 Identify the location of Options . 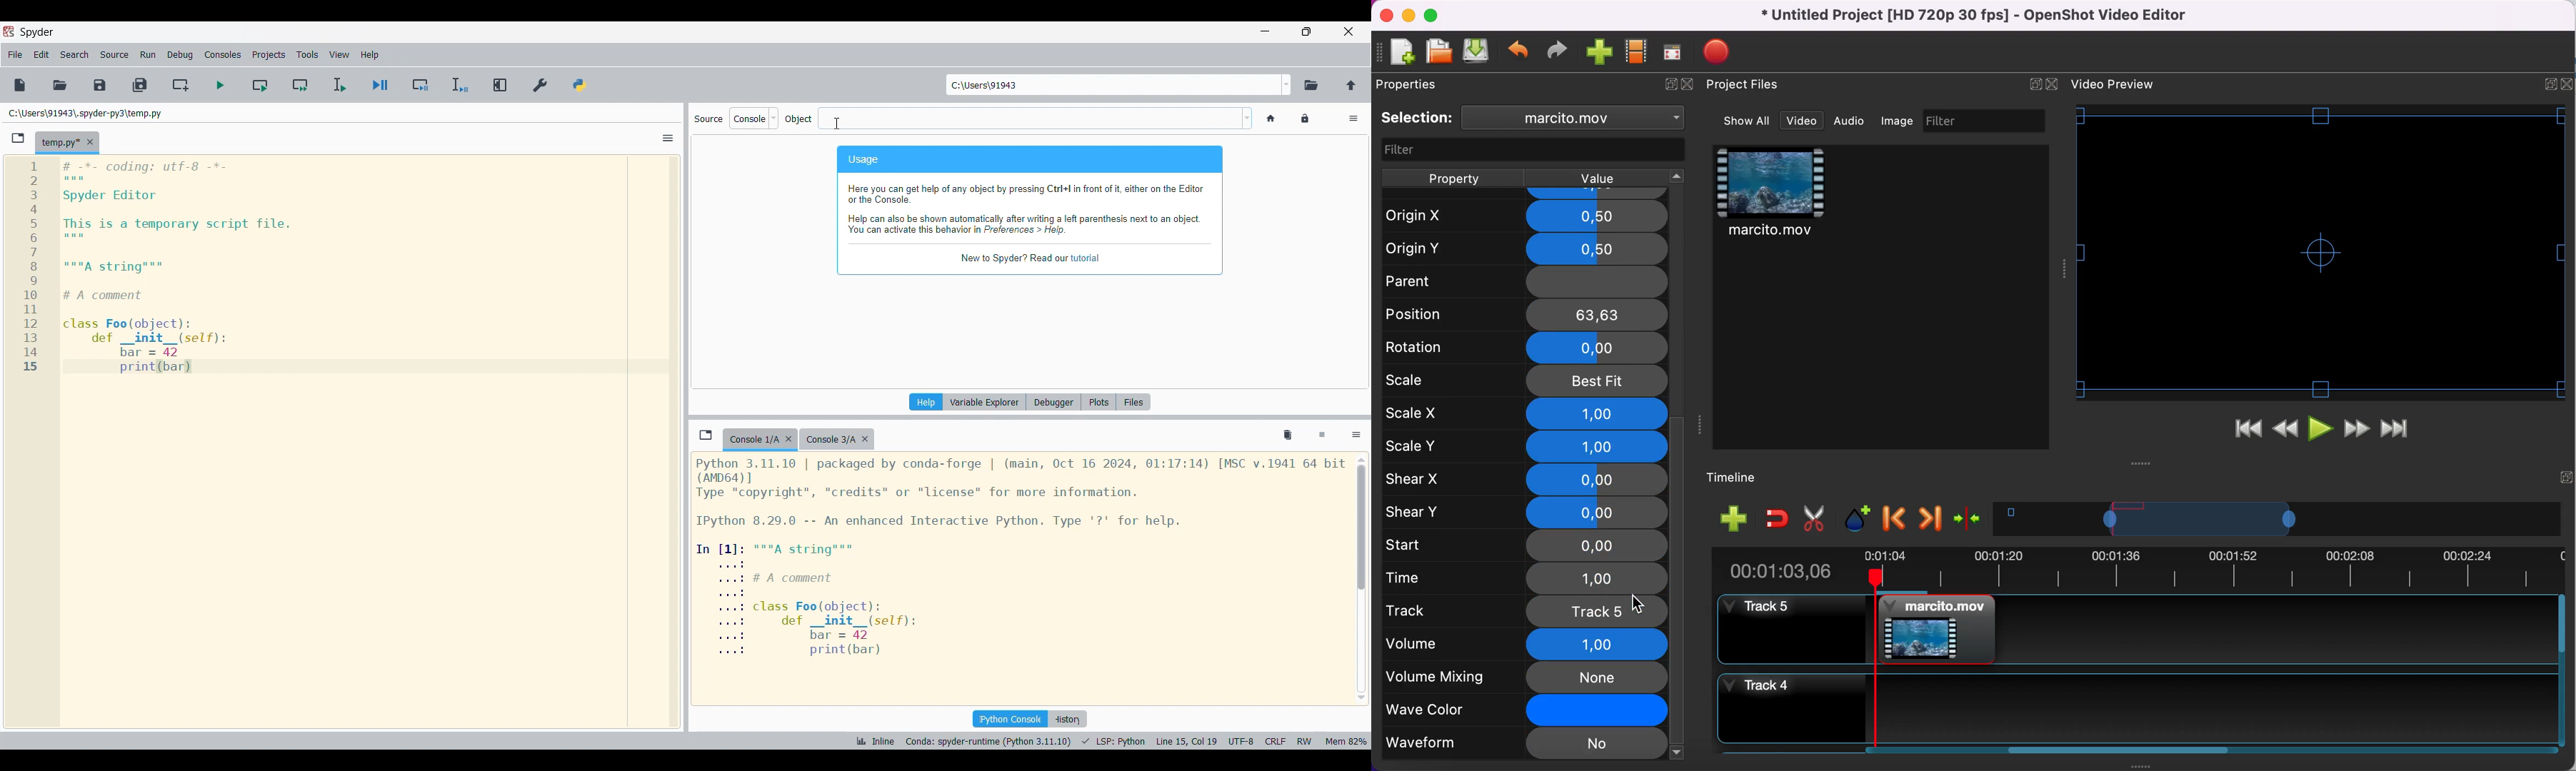
(668, 138).